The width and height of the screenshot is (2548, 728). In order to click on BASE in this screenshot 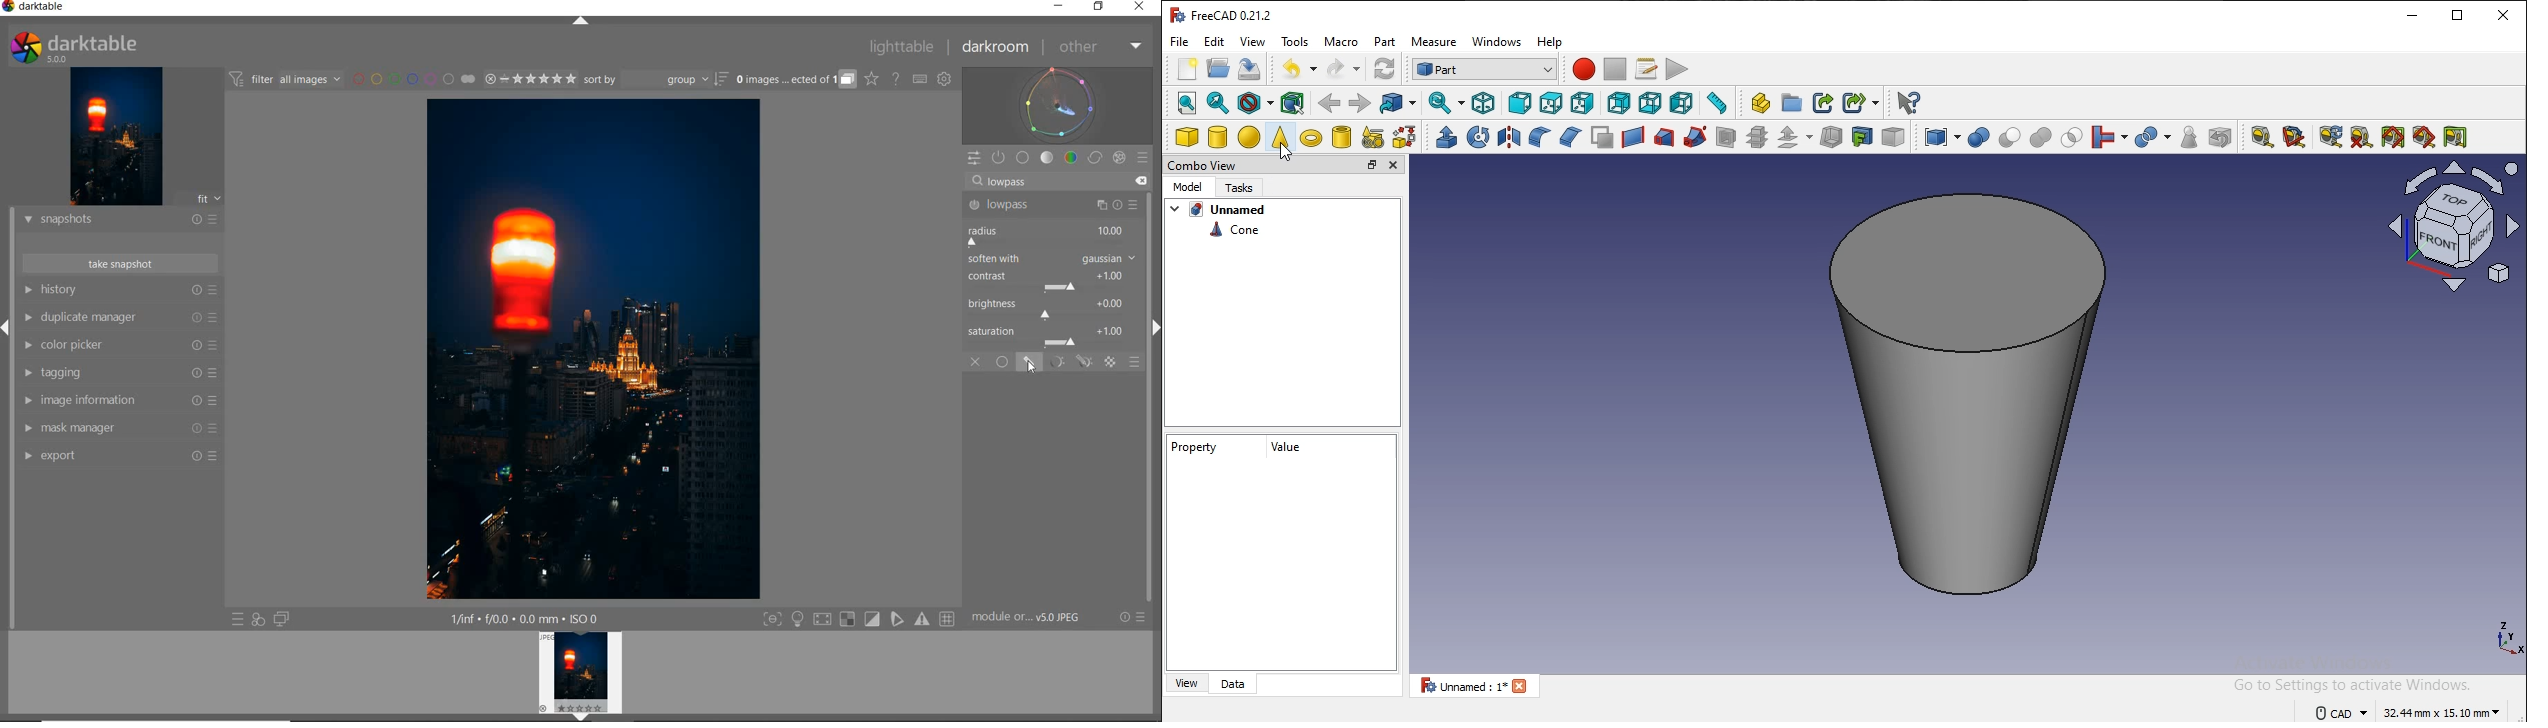, I will do `click(1025, 158)`.